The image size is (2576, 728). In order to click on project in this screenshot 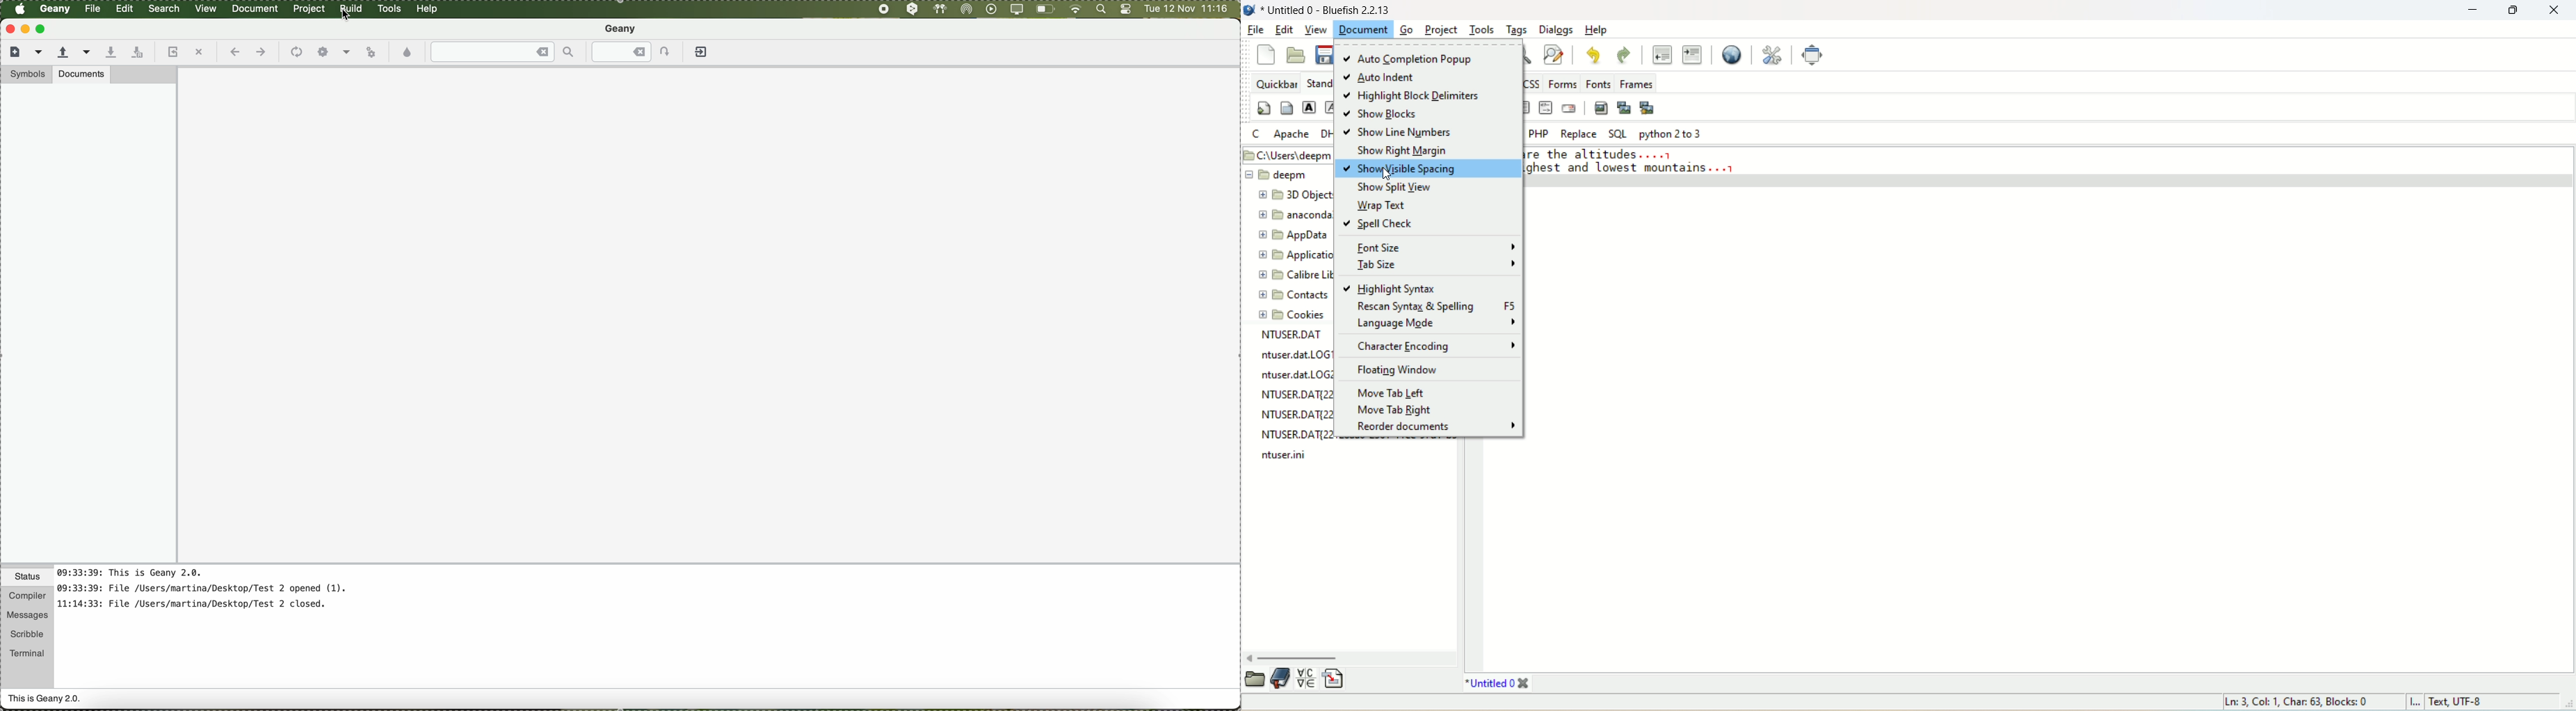, I will do `click(308, 8)`.